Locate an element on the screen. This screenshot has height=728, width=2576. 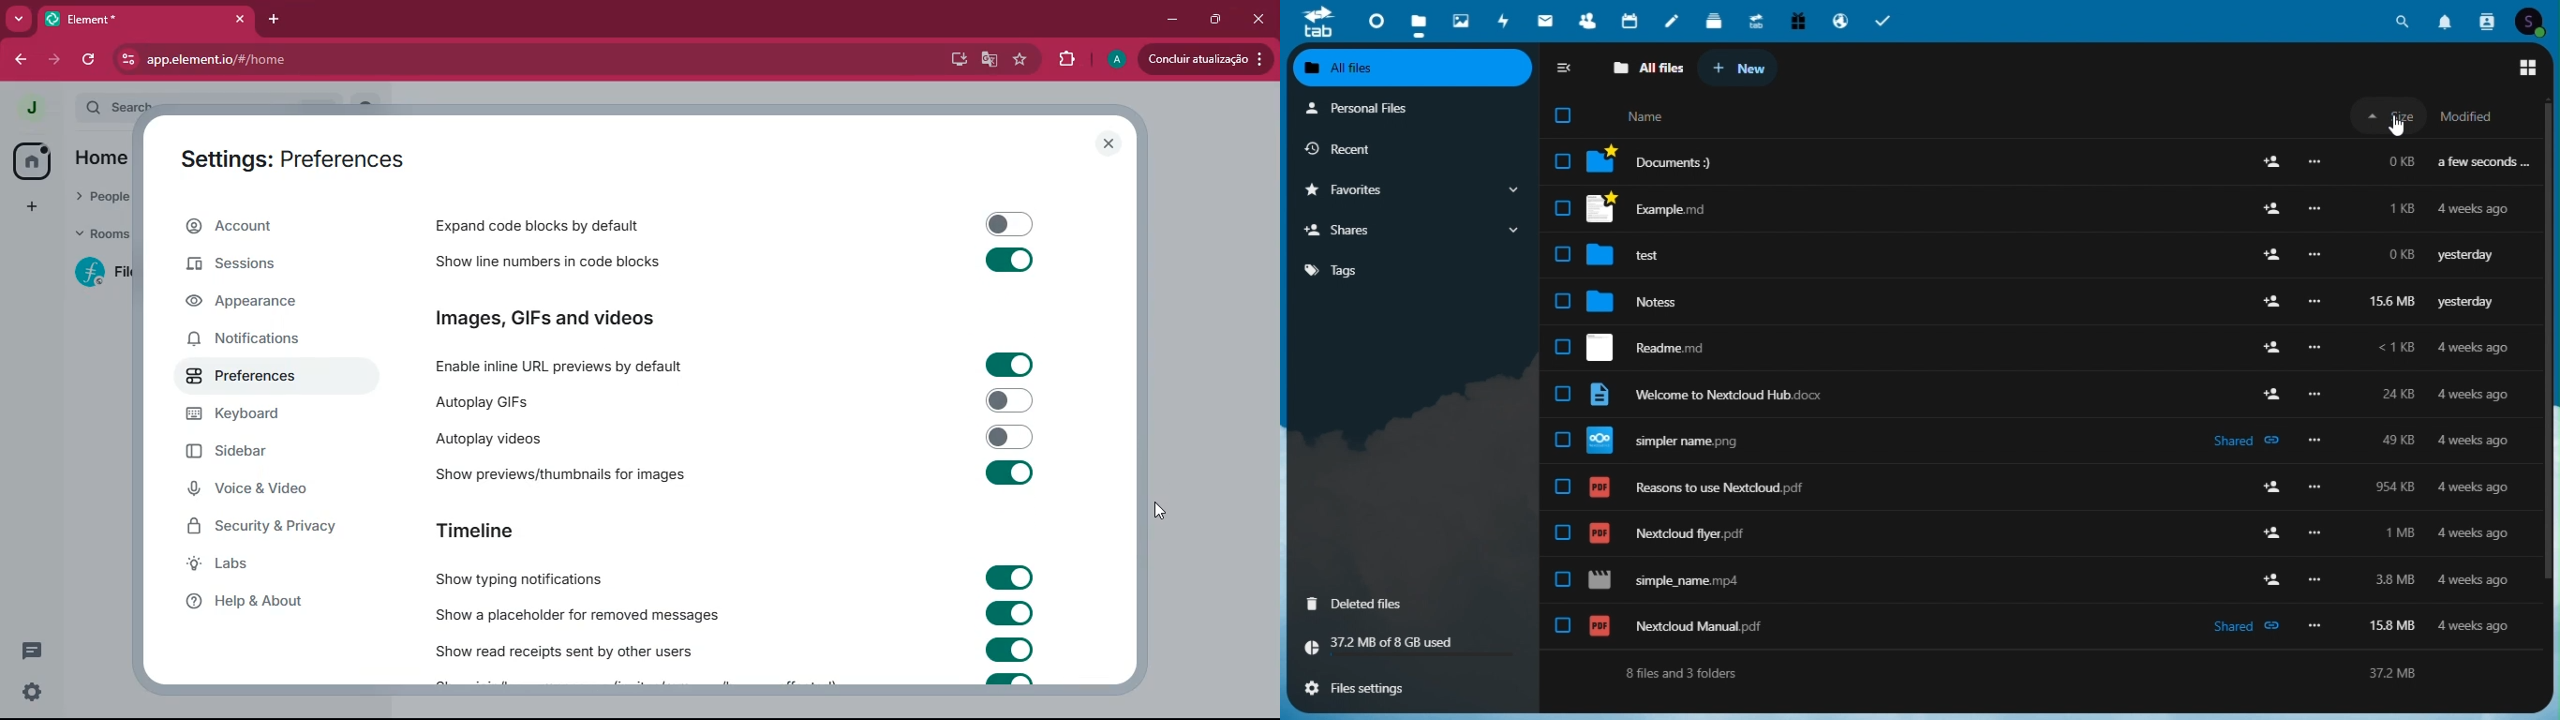
tab is located at coordinates (123, 19).